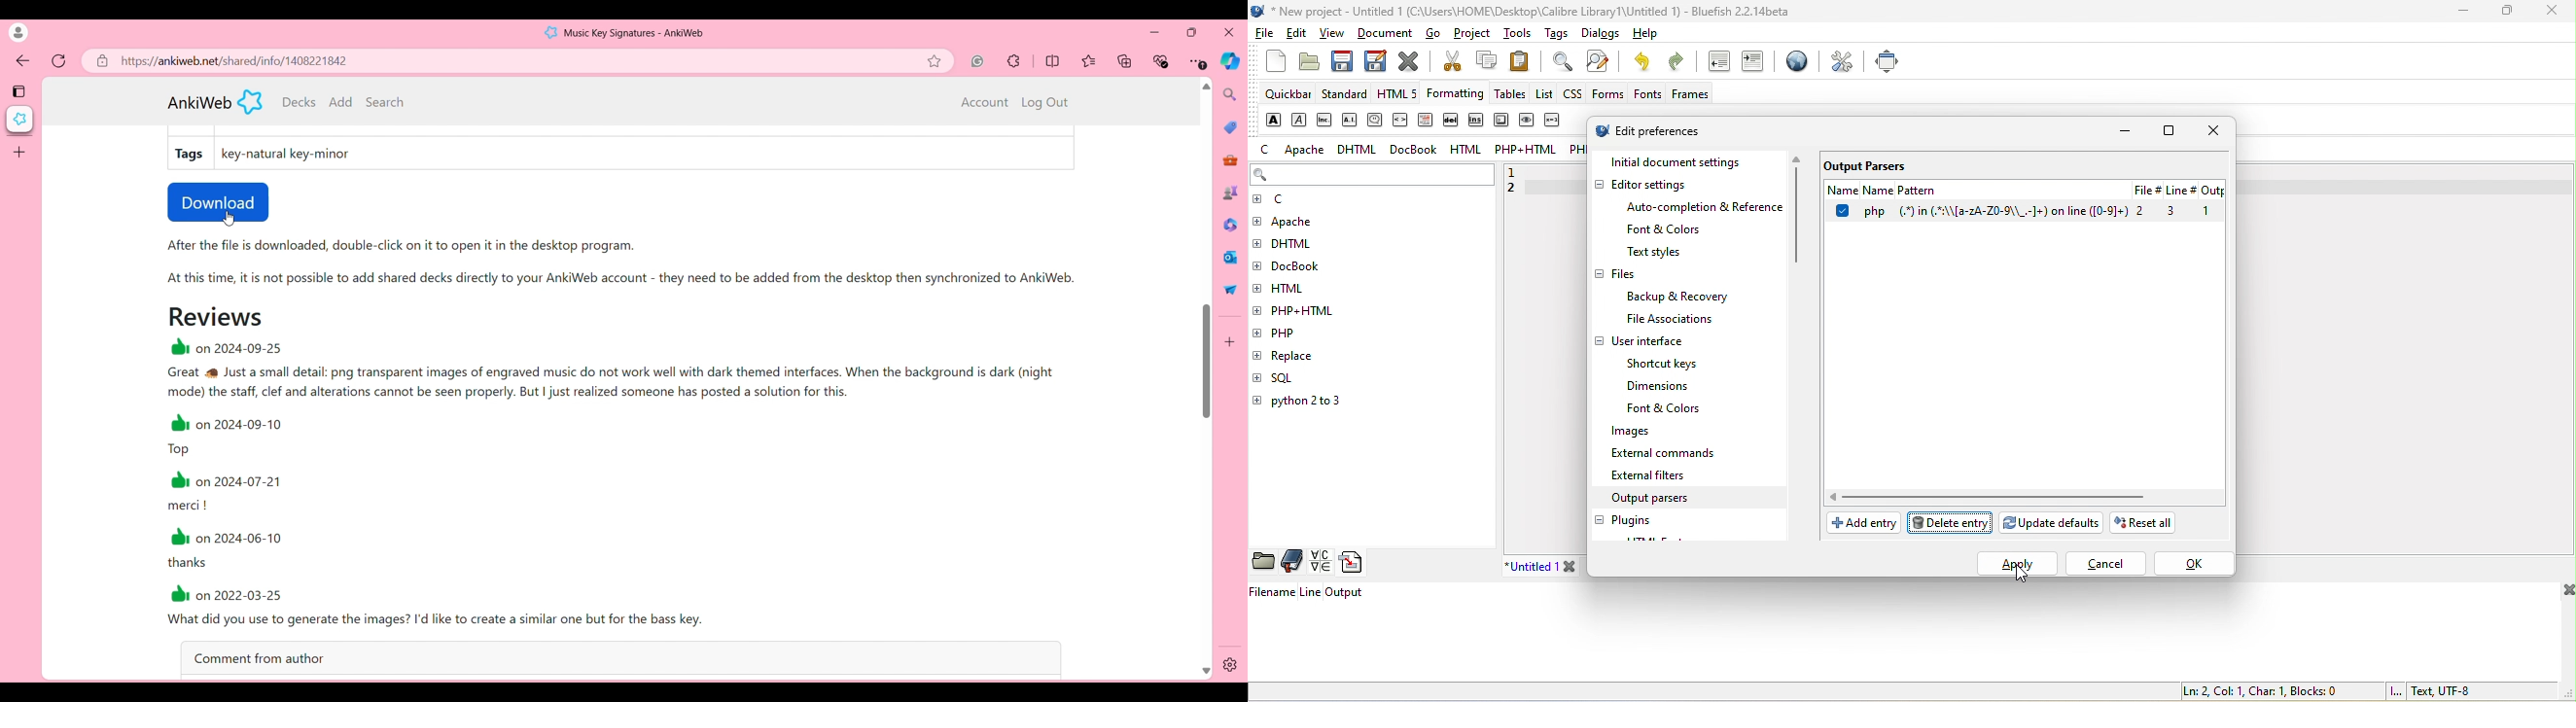  I want to click on Add, so click(341, 101).